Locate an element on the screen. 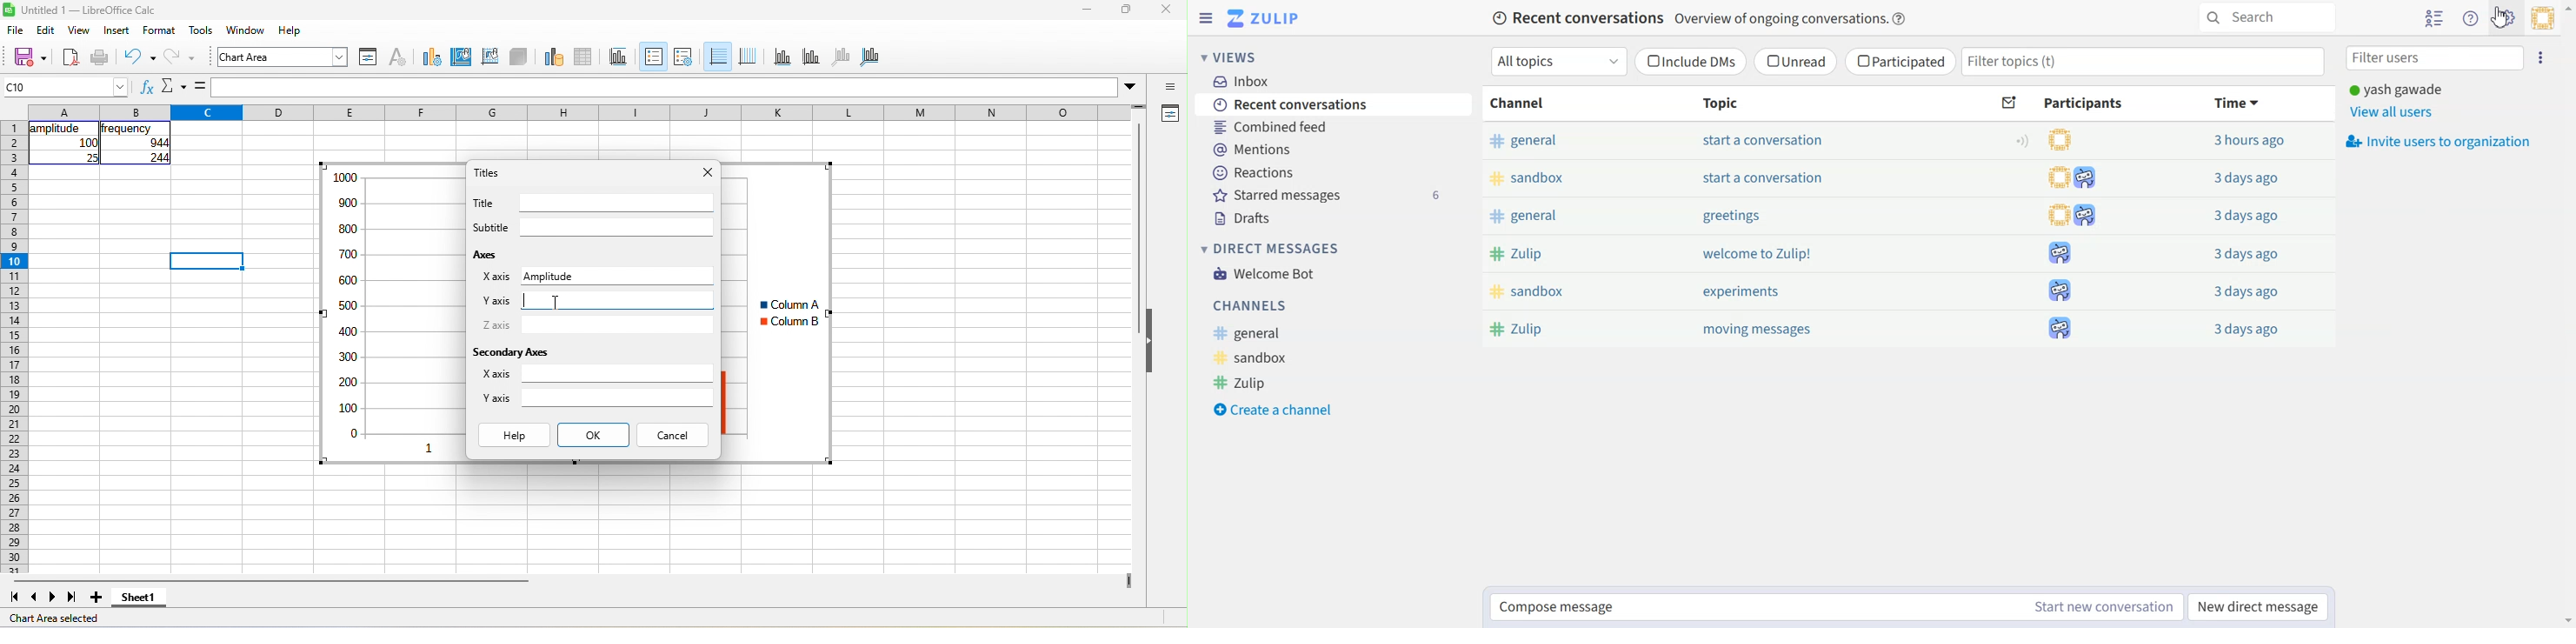  All topics is located at coordinates (1560, 62).